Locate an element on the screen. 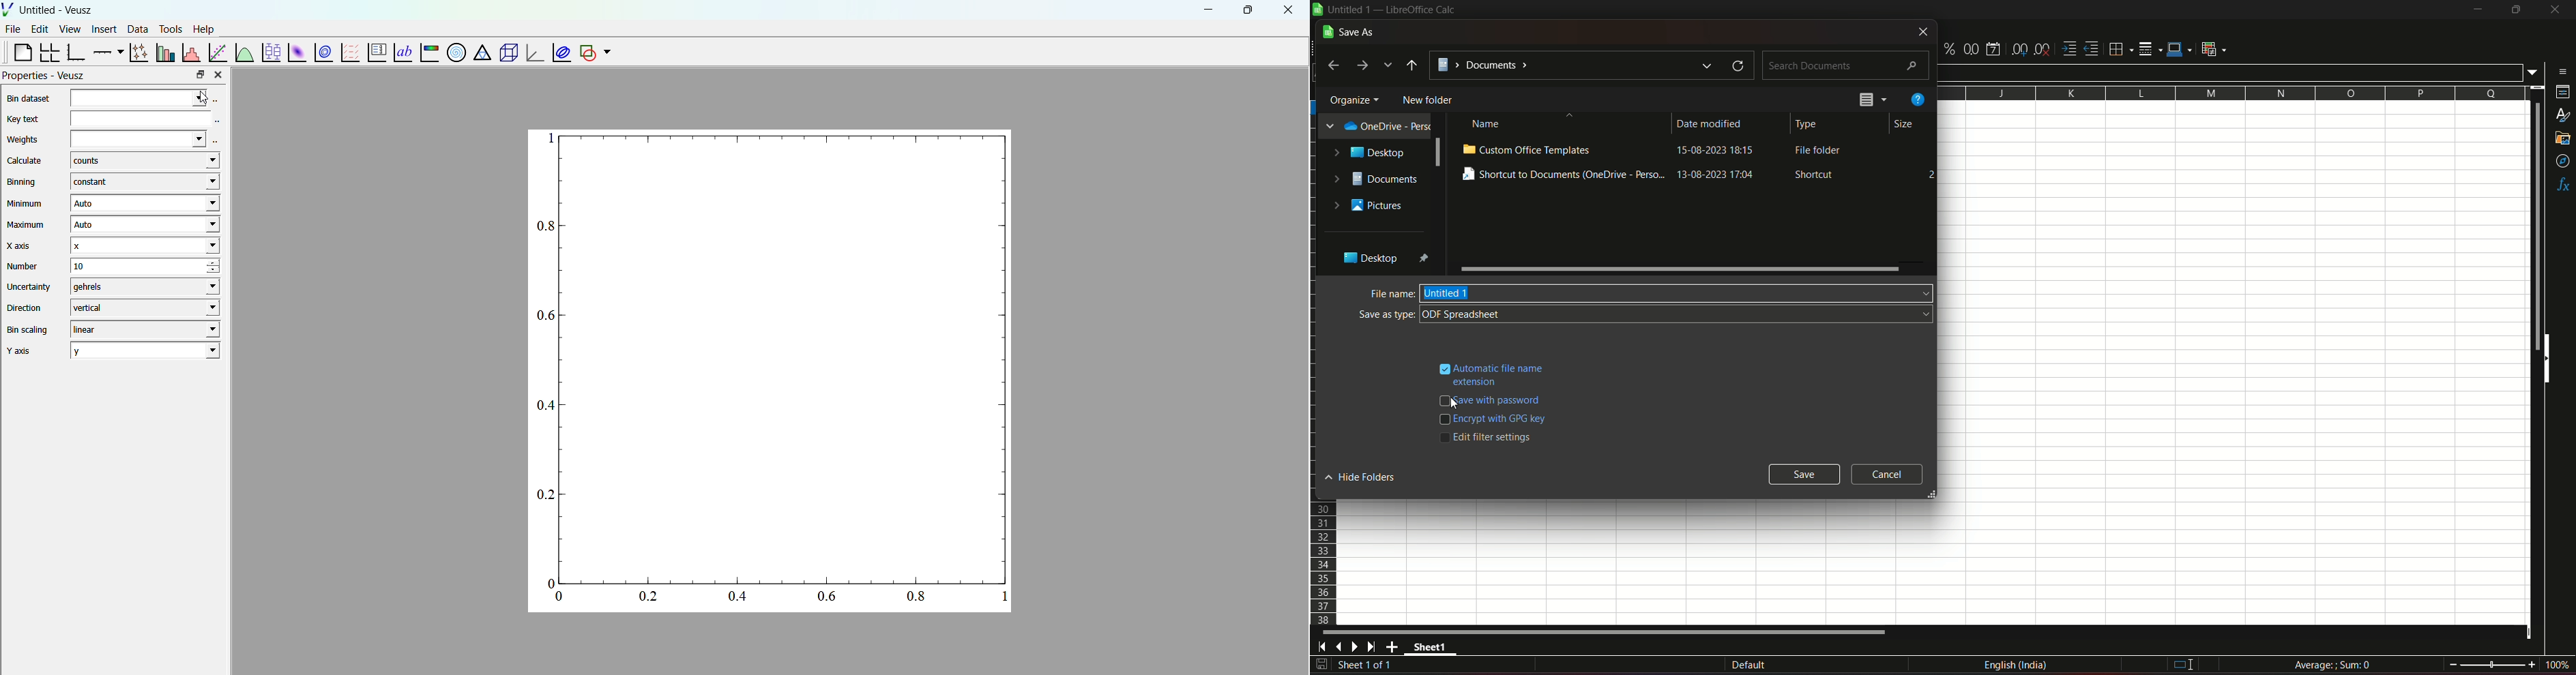  zoom factor is located at coordinates (2556, 665).